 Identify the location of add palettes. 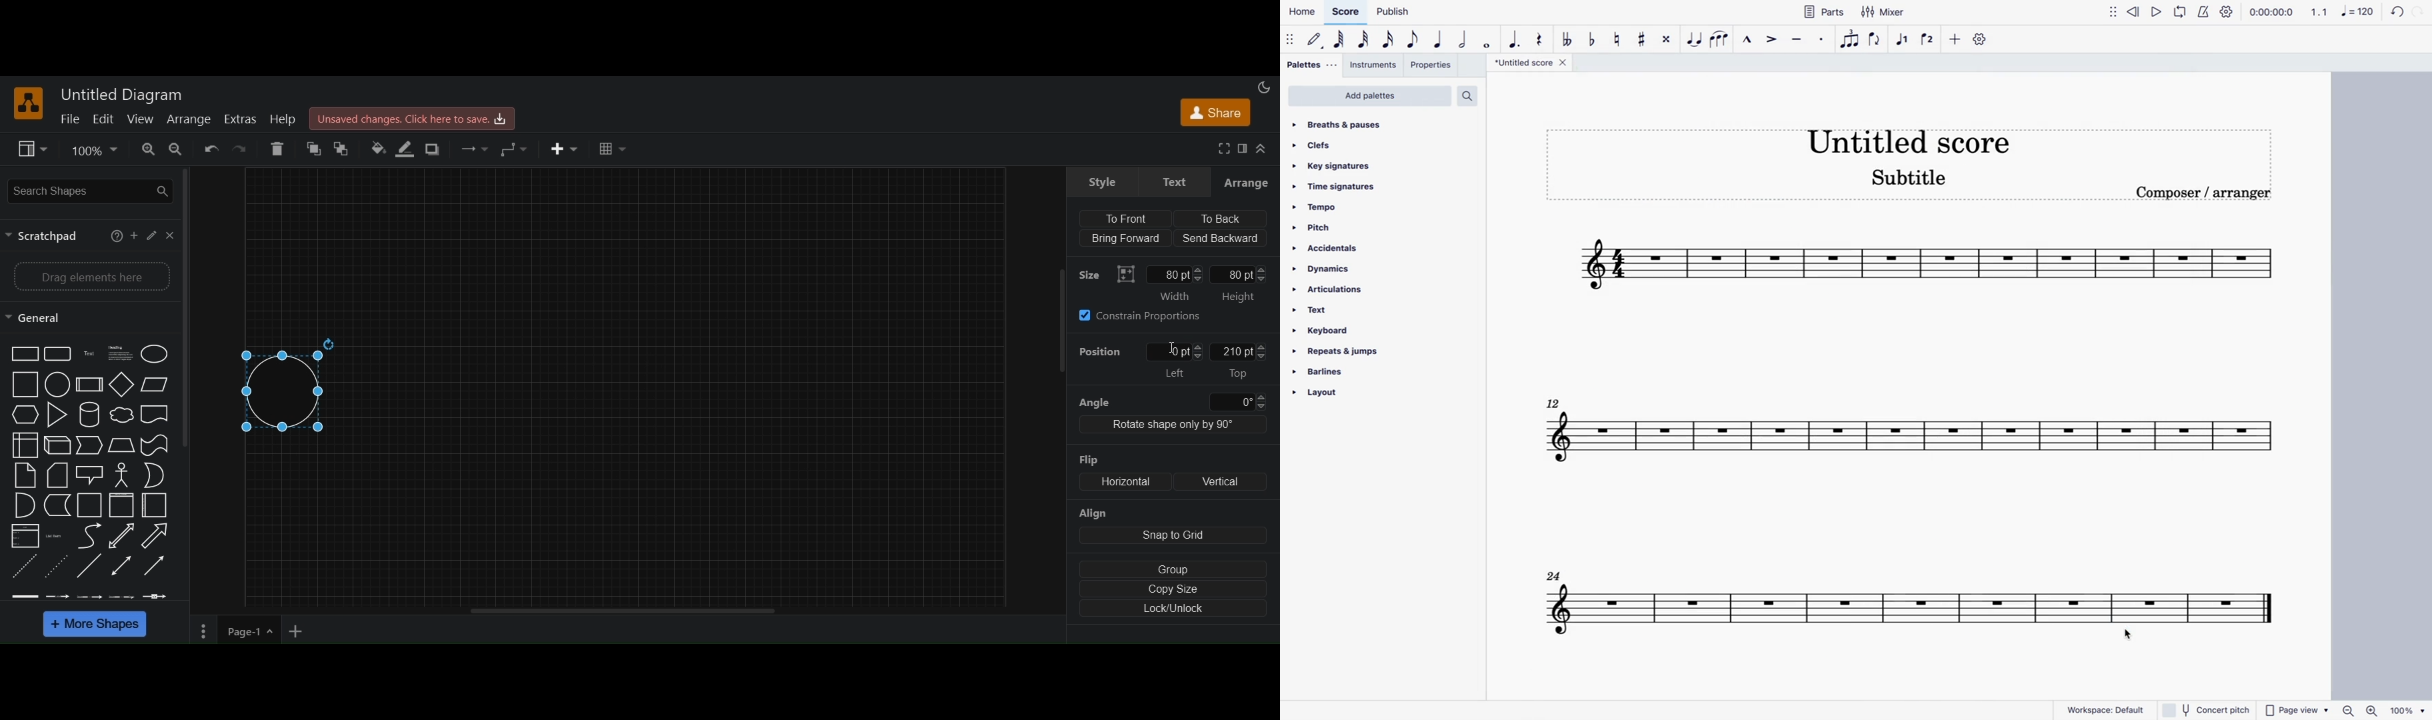
(1369, 96).